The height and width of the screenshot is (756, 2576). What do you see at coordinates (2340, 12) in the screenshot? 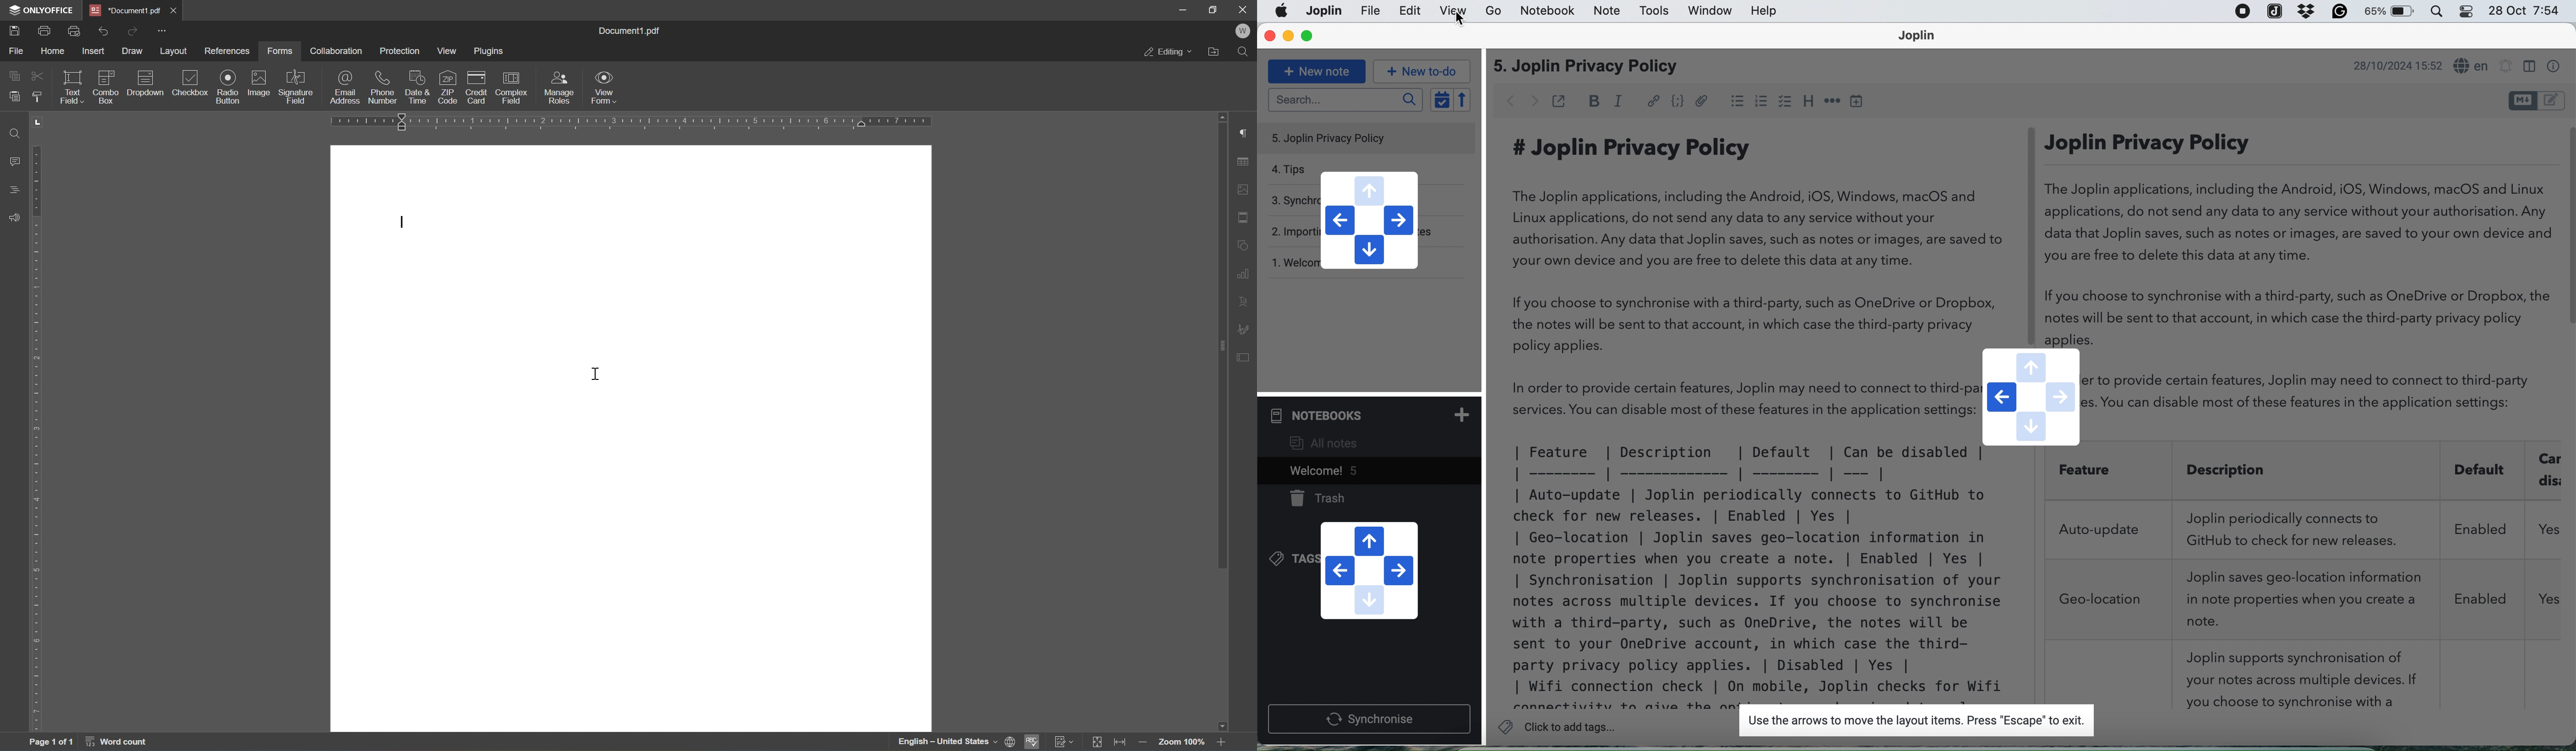
I see `grammarly` at bounding box center [2340, 12].